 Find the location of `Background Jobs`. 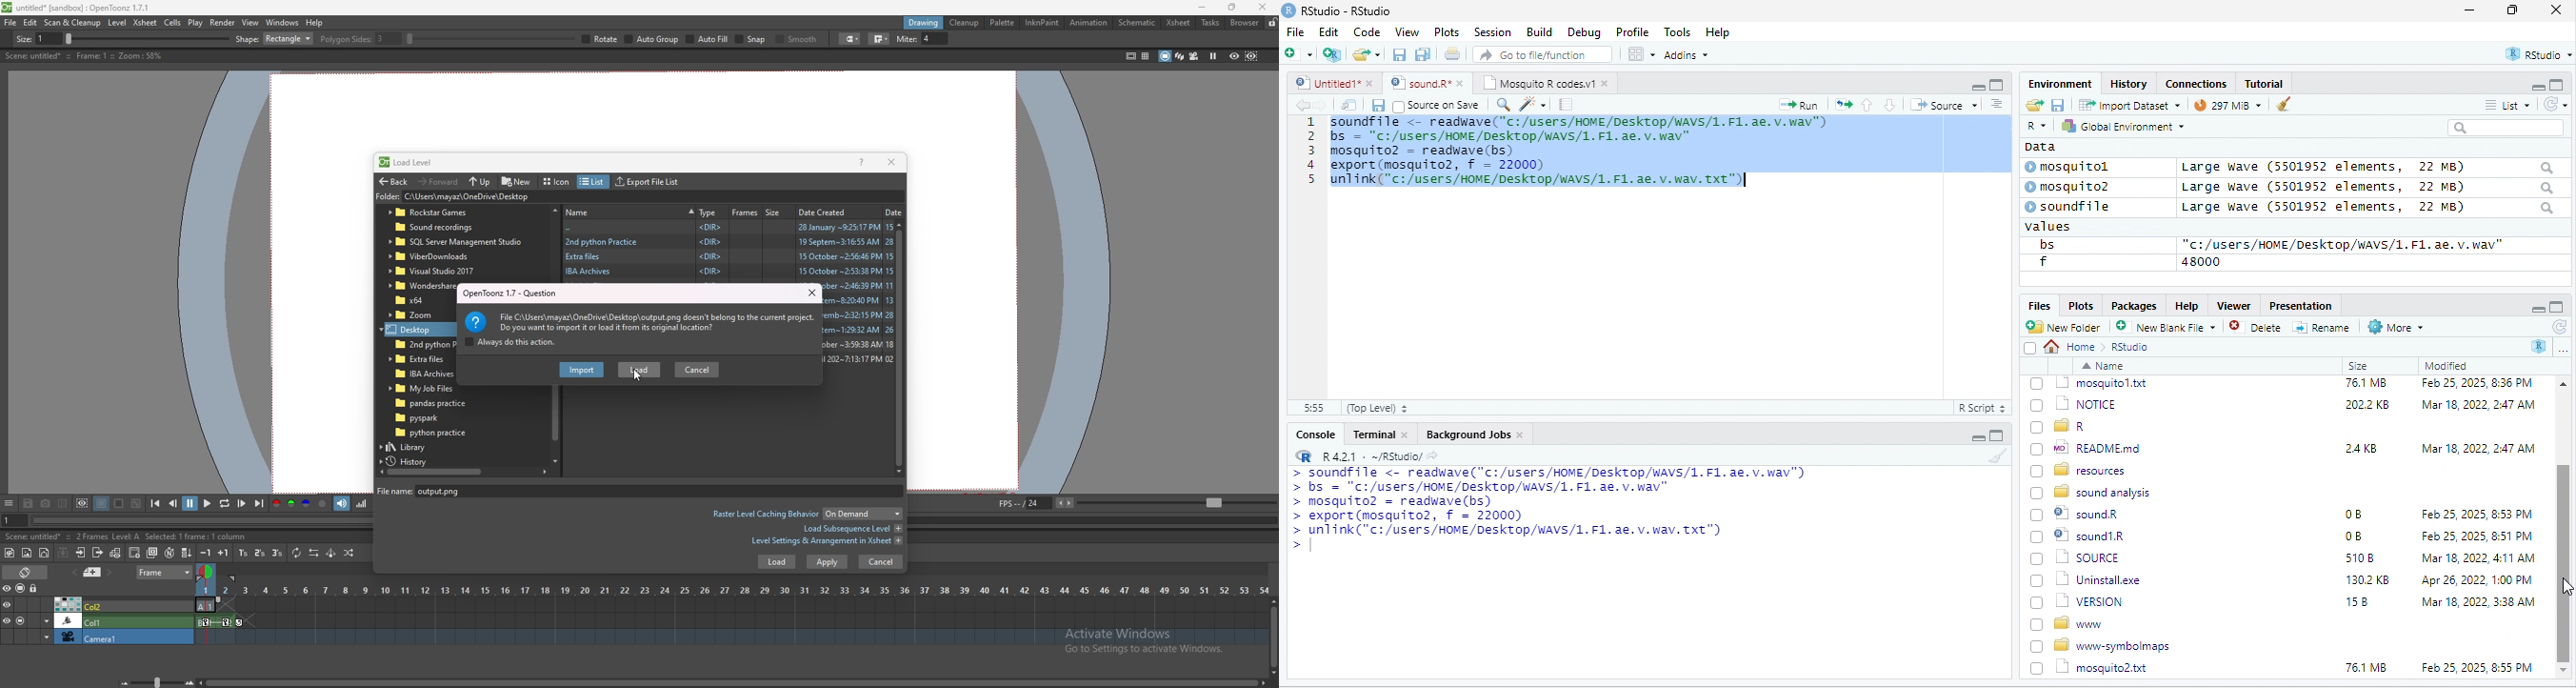

Background Jobs is located at coordinates (1474, 434).